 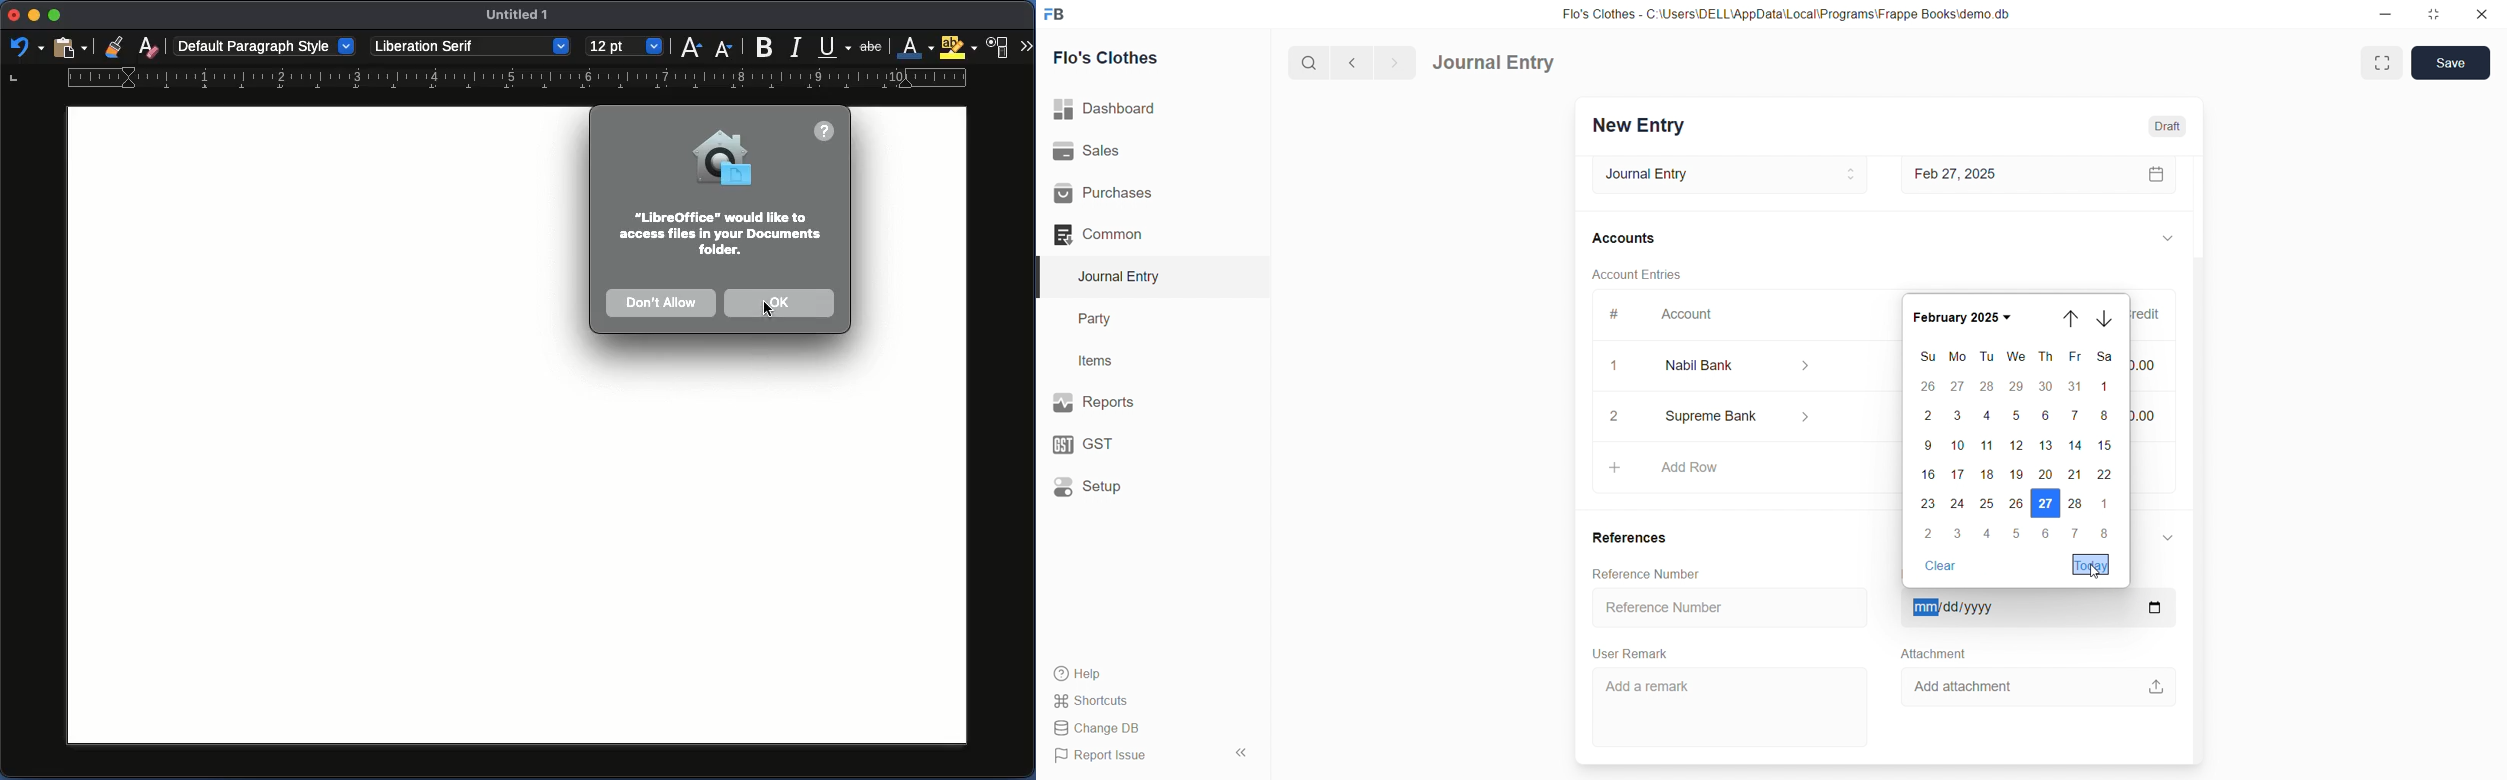 I want to click on Sales, so click(x=1127, y=150).